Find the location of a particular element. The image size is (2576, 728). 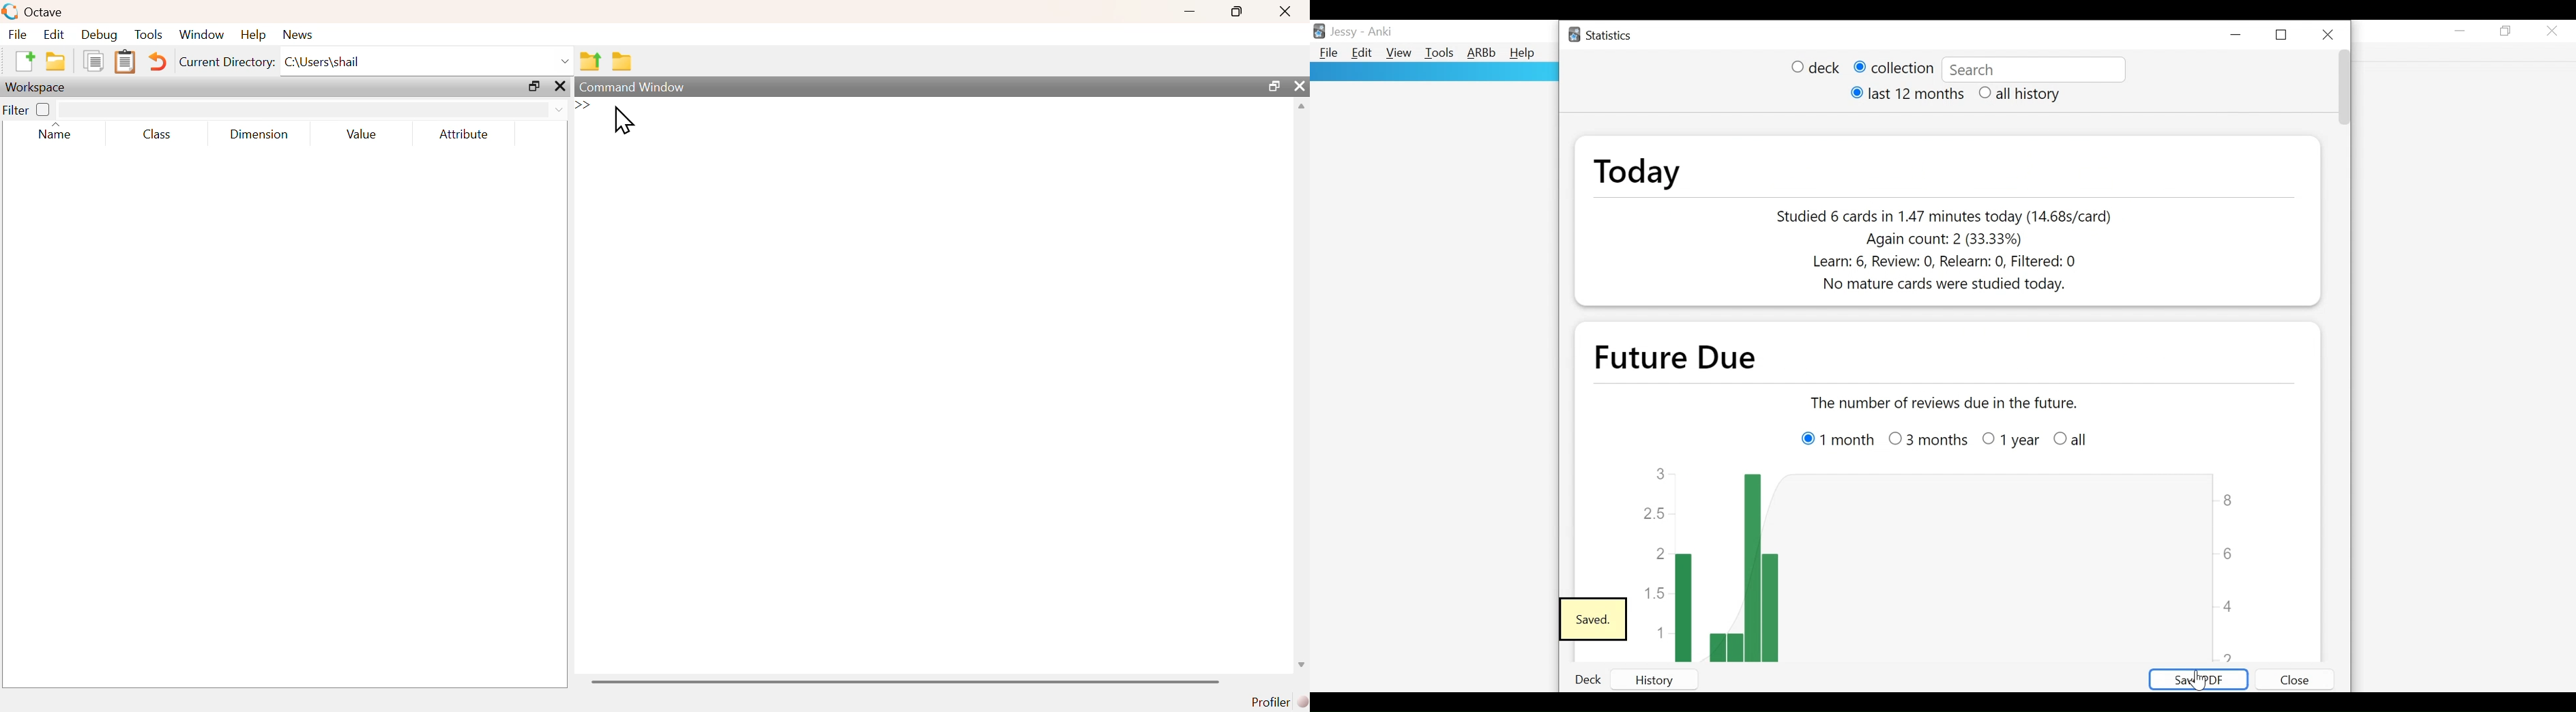

Anki is located at coordinates (1379, 32).